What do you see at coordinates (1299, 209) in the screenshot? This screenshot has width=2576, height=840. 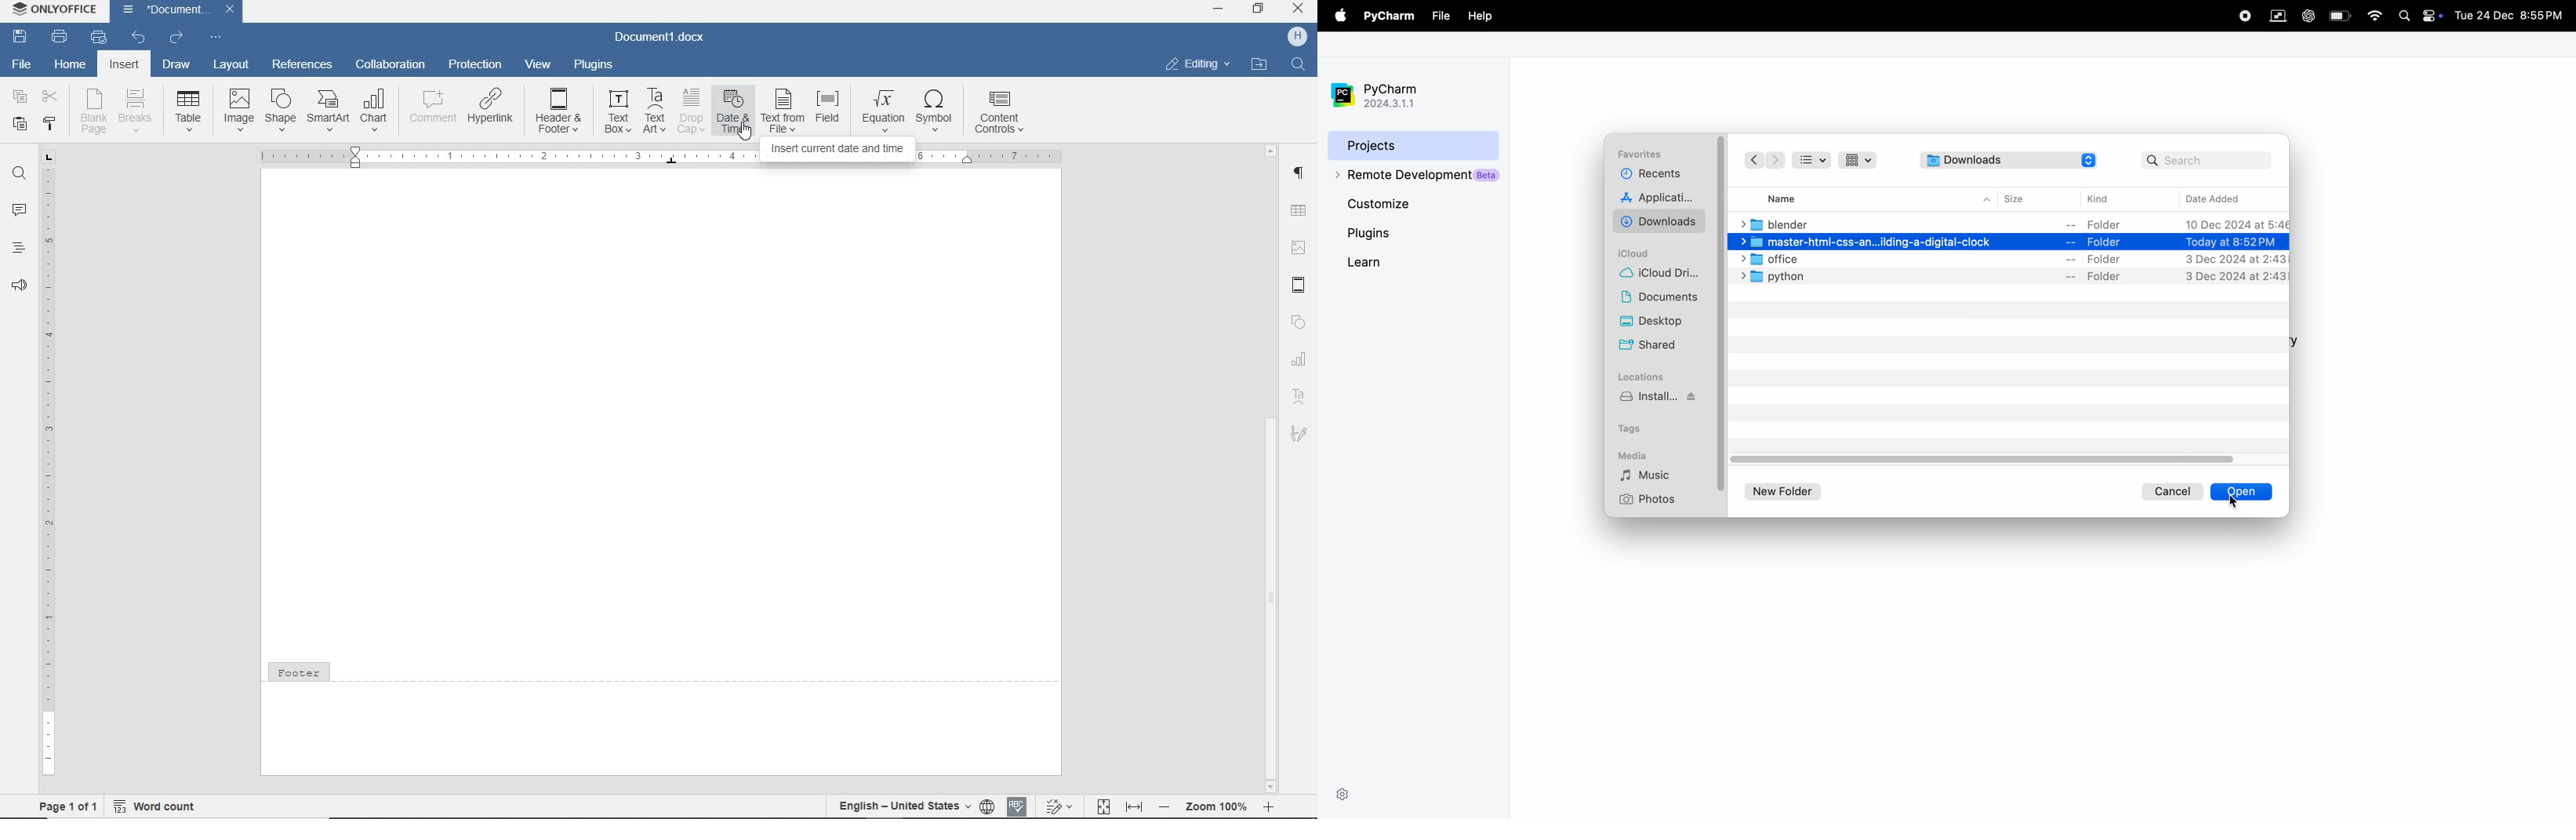 I see `table` at bounding box center [1299, 209].